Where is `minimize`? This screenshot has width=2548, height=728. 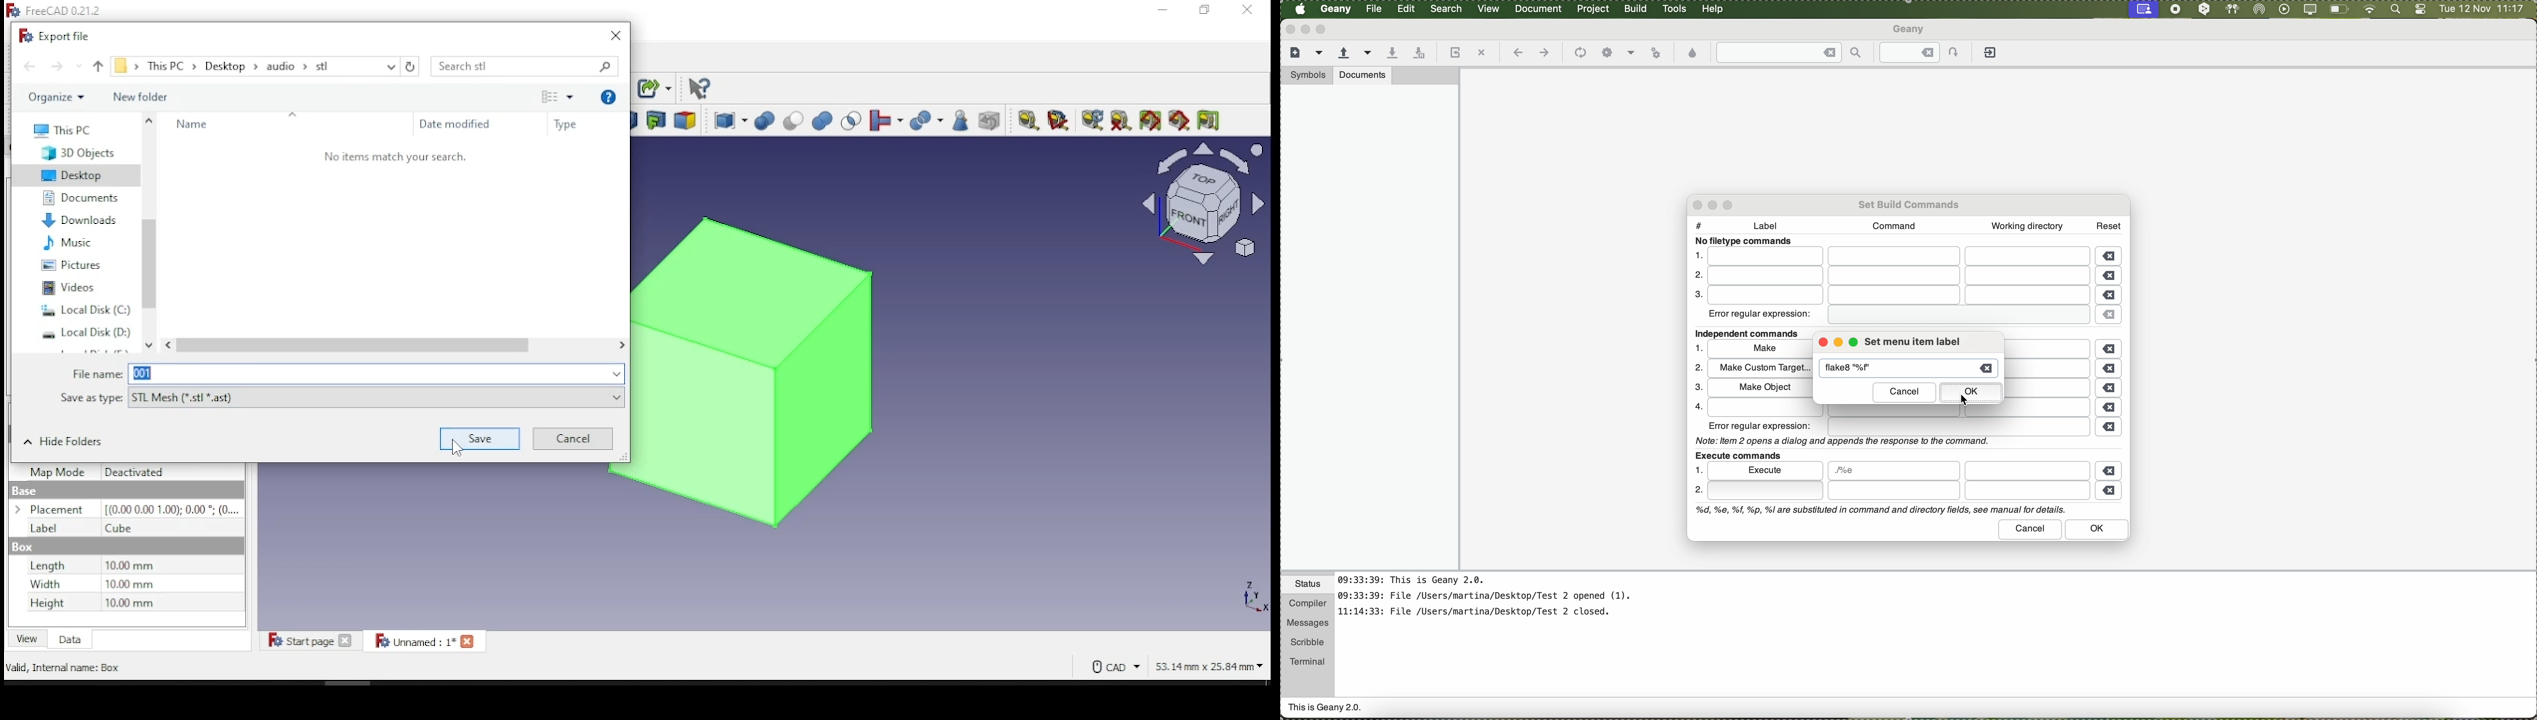 minimize is located at coordinates (1165, 10).